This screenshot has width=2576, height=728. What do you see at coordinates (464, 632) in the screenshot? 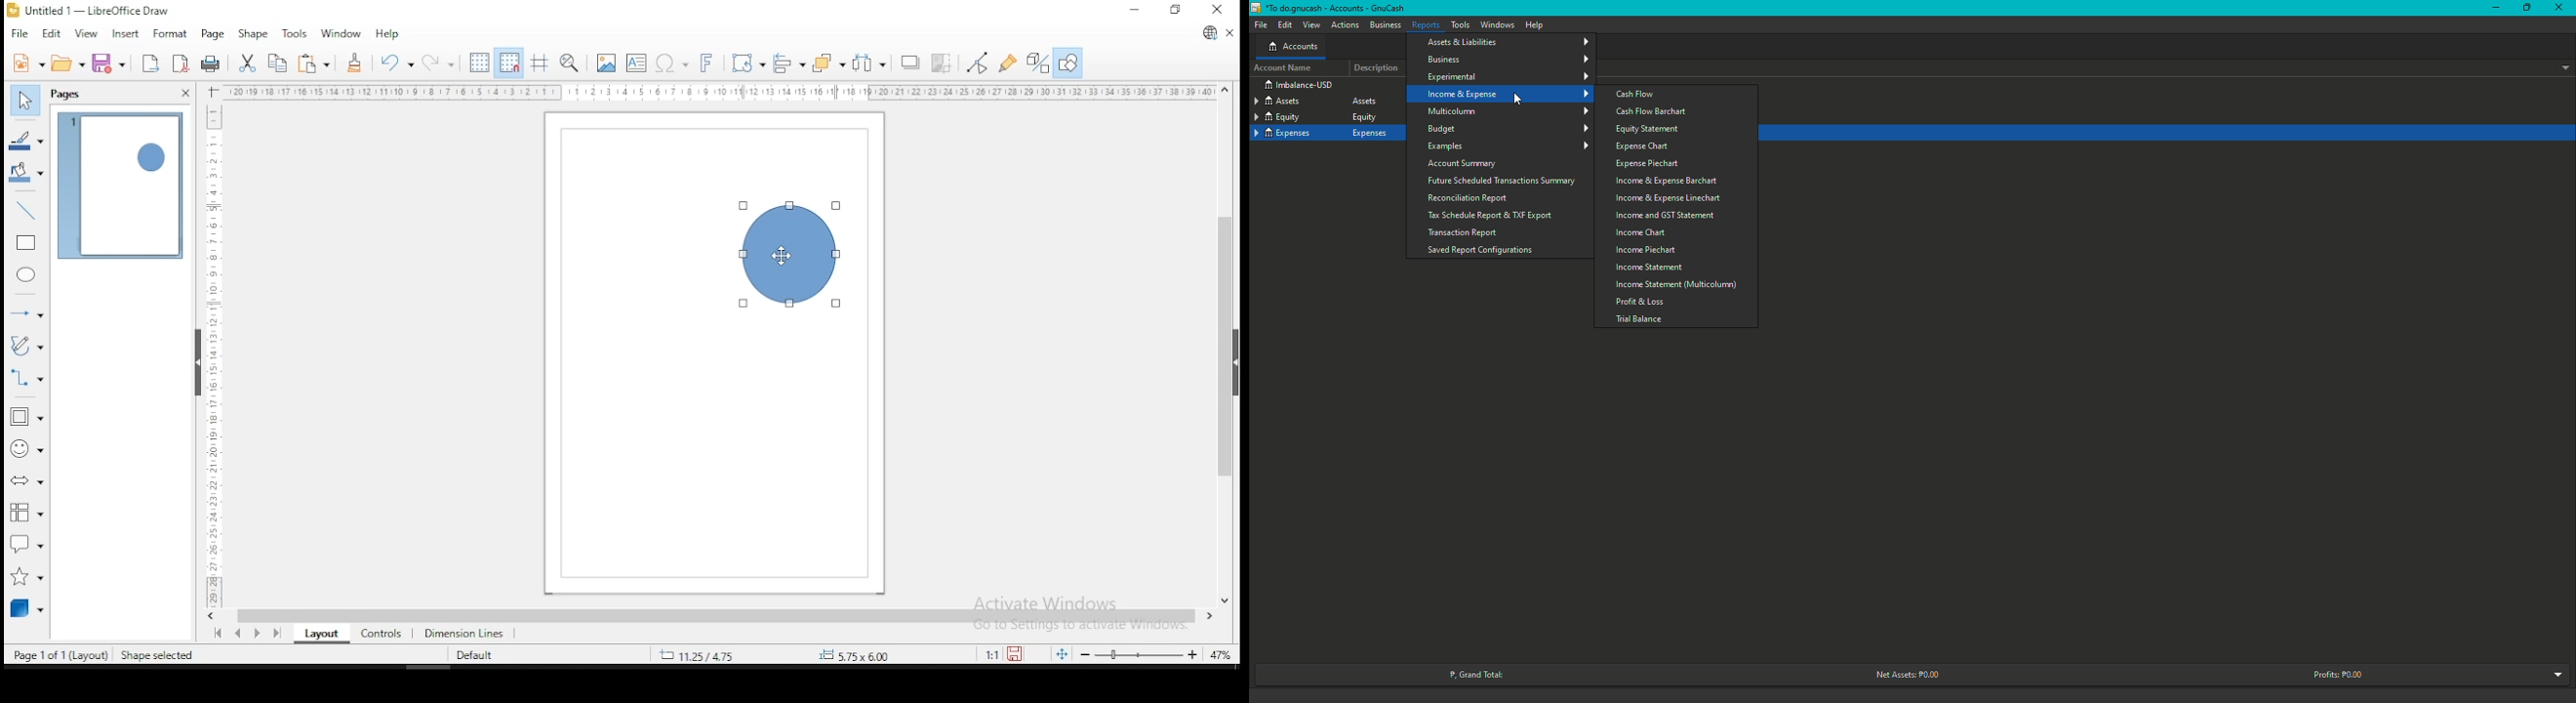
I see `dimension lines` at bounding box center [464, 632].